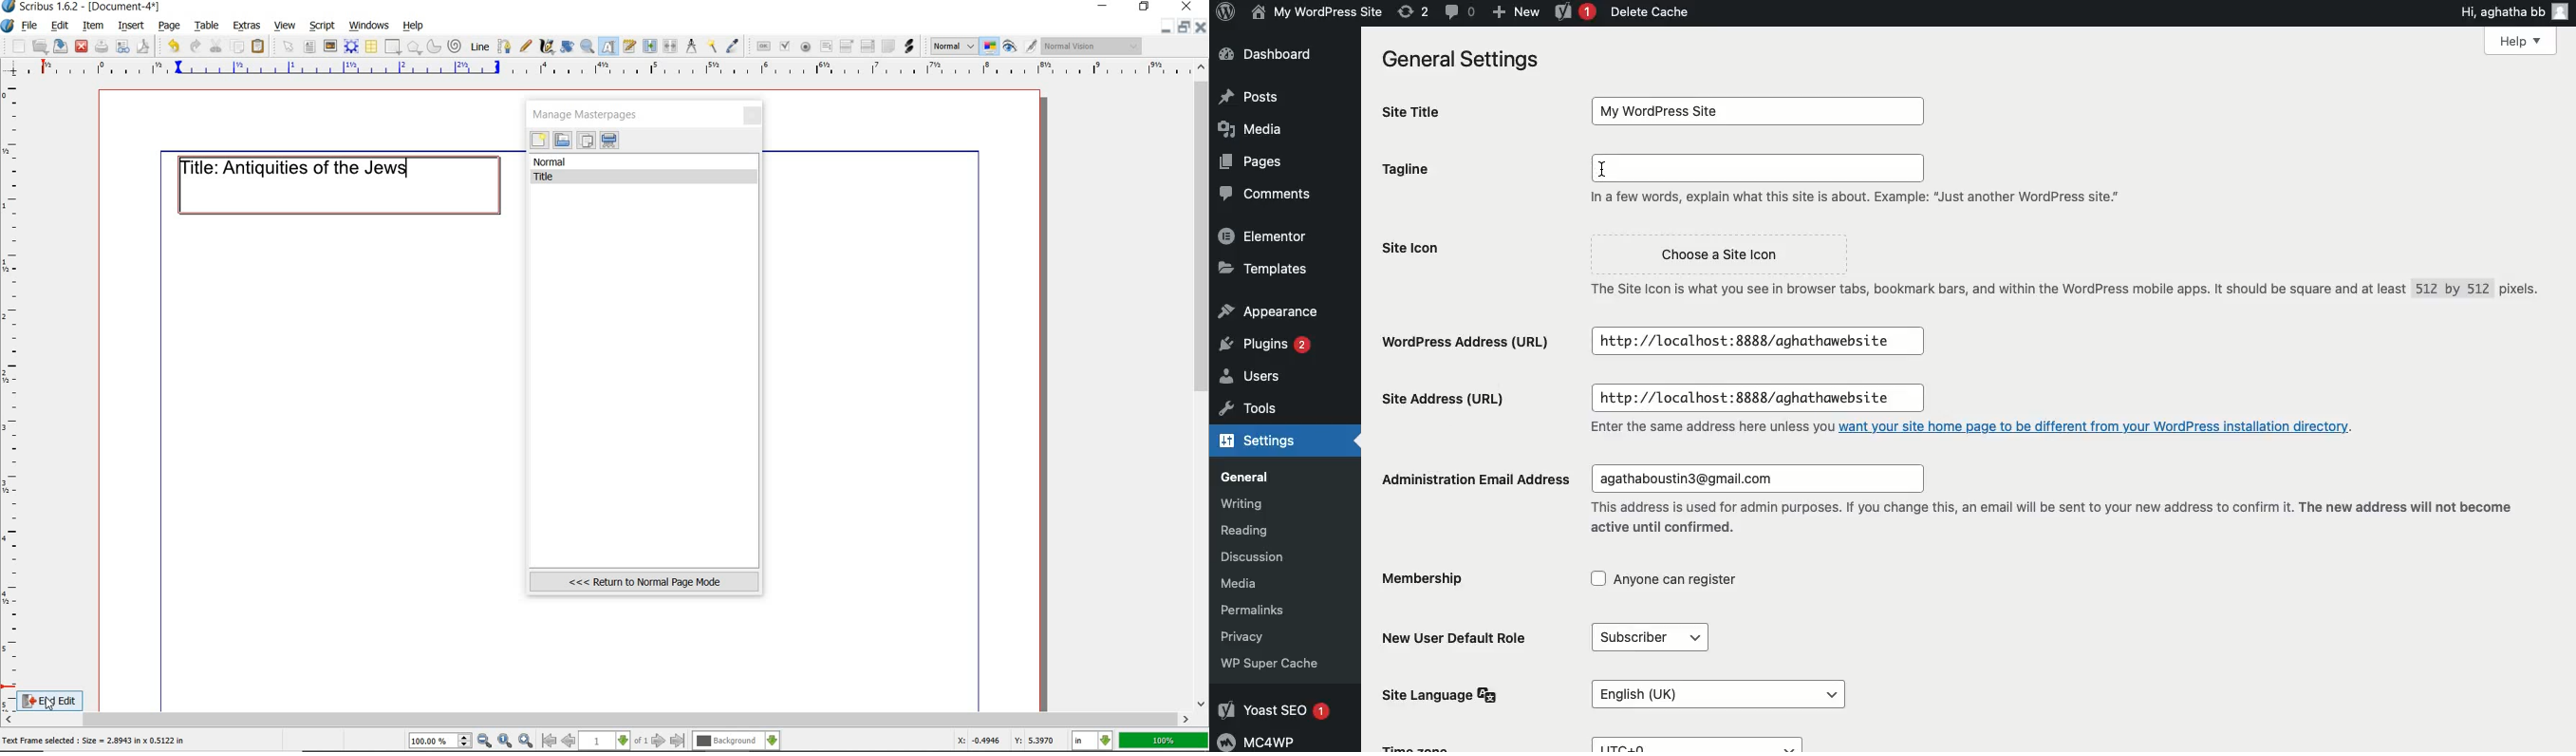  I want to click on zoom in or zoom out, so click(588, 46).